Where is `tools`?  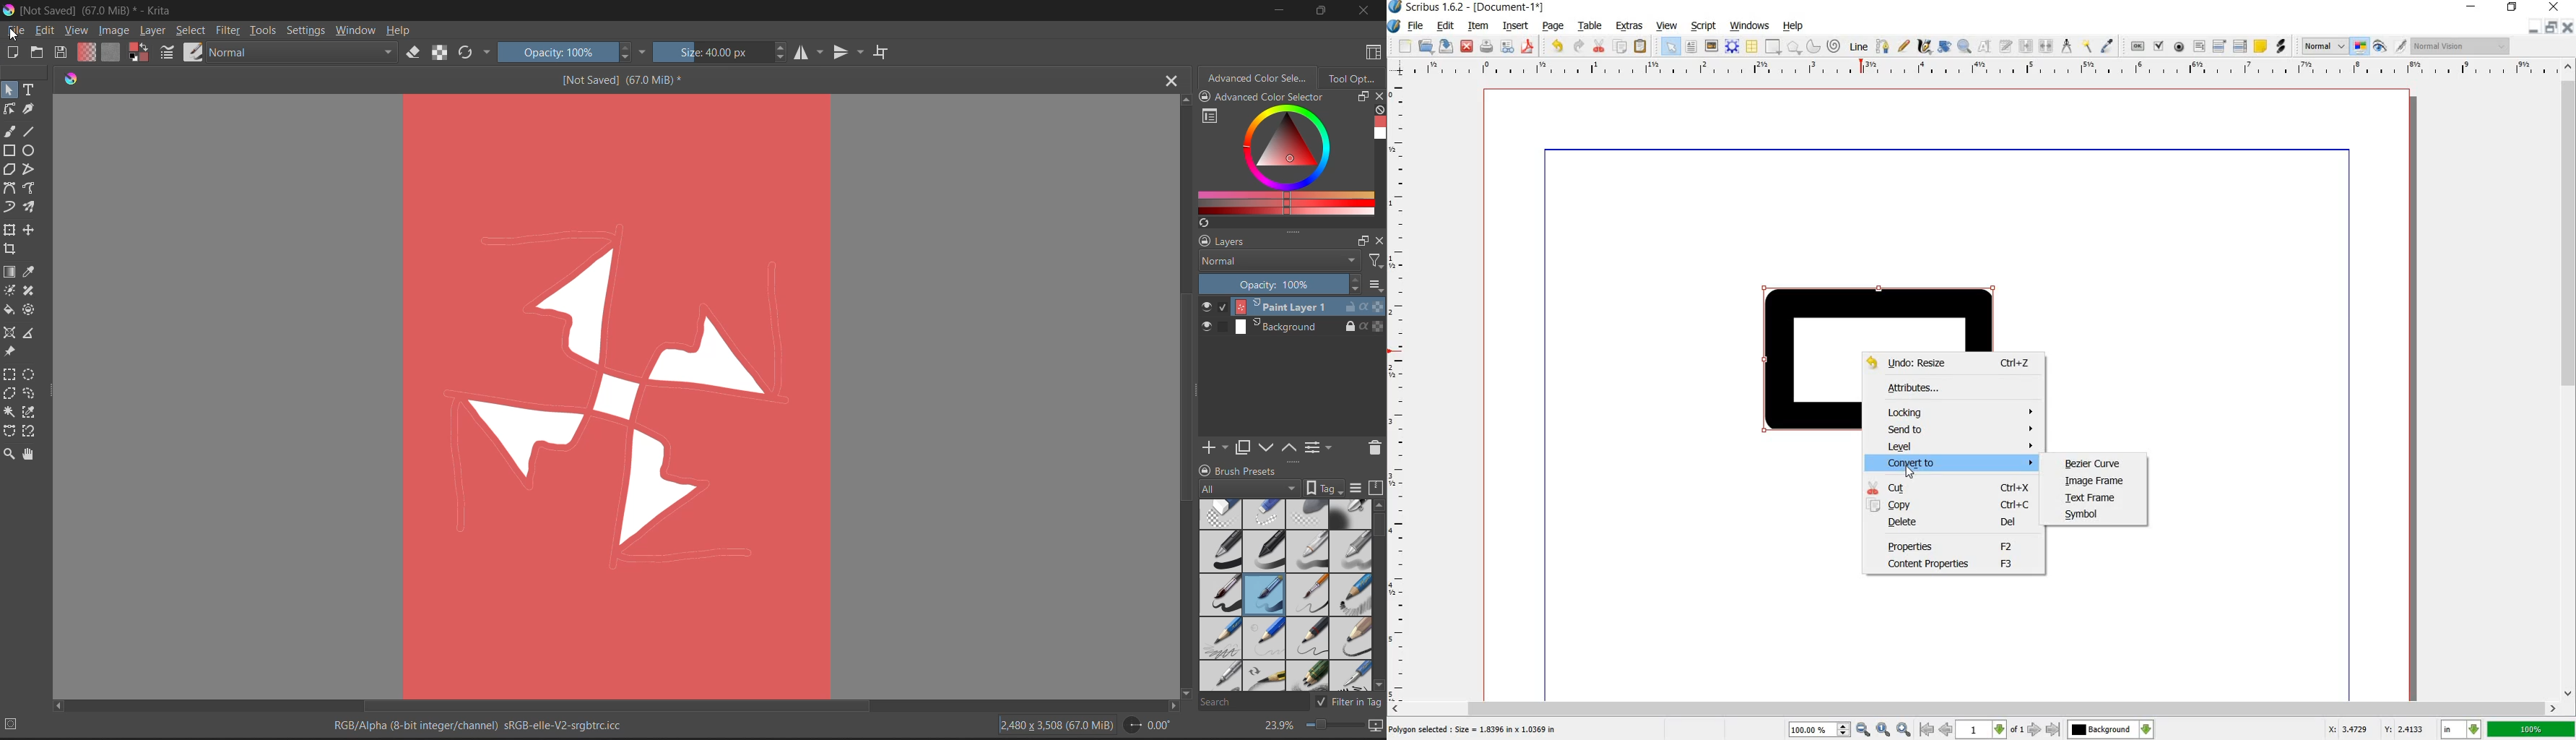 tools is located at coordinates (10, 331).